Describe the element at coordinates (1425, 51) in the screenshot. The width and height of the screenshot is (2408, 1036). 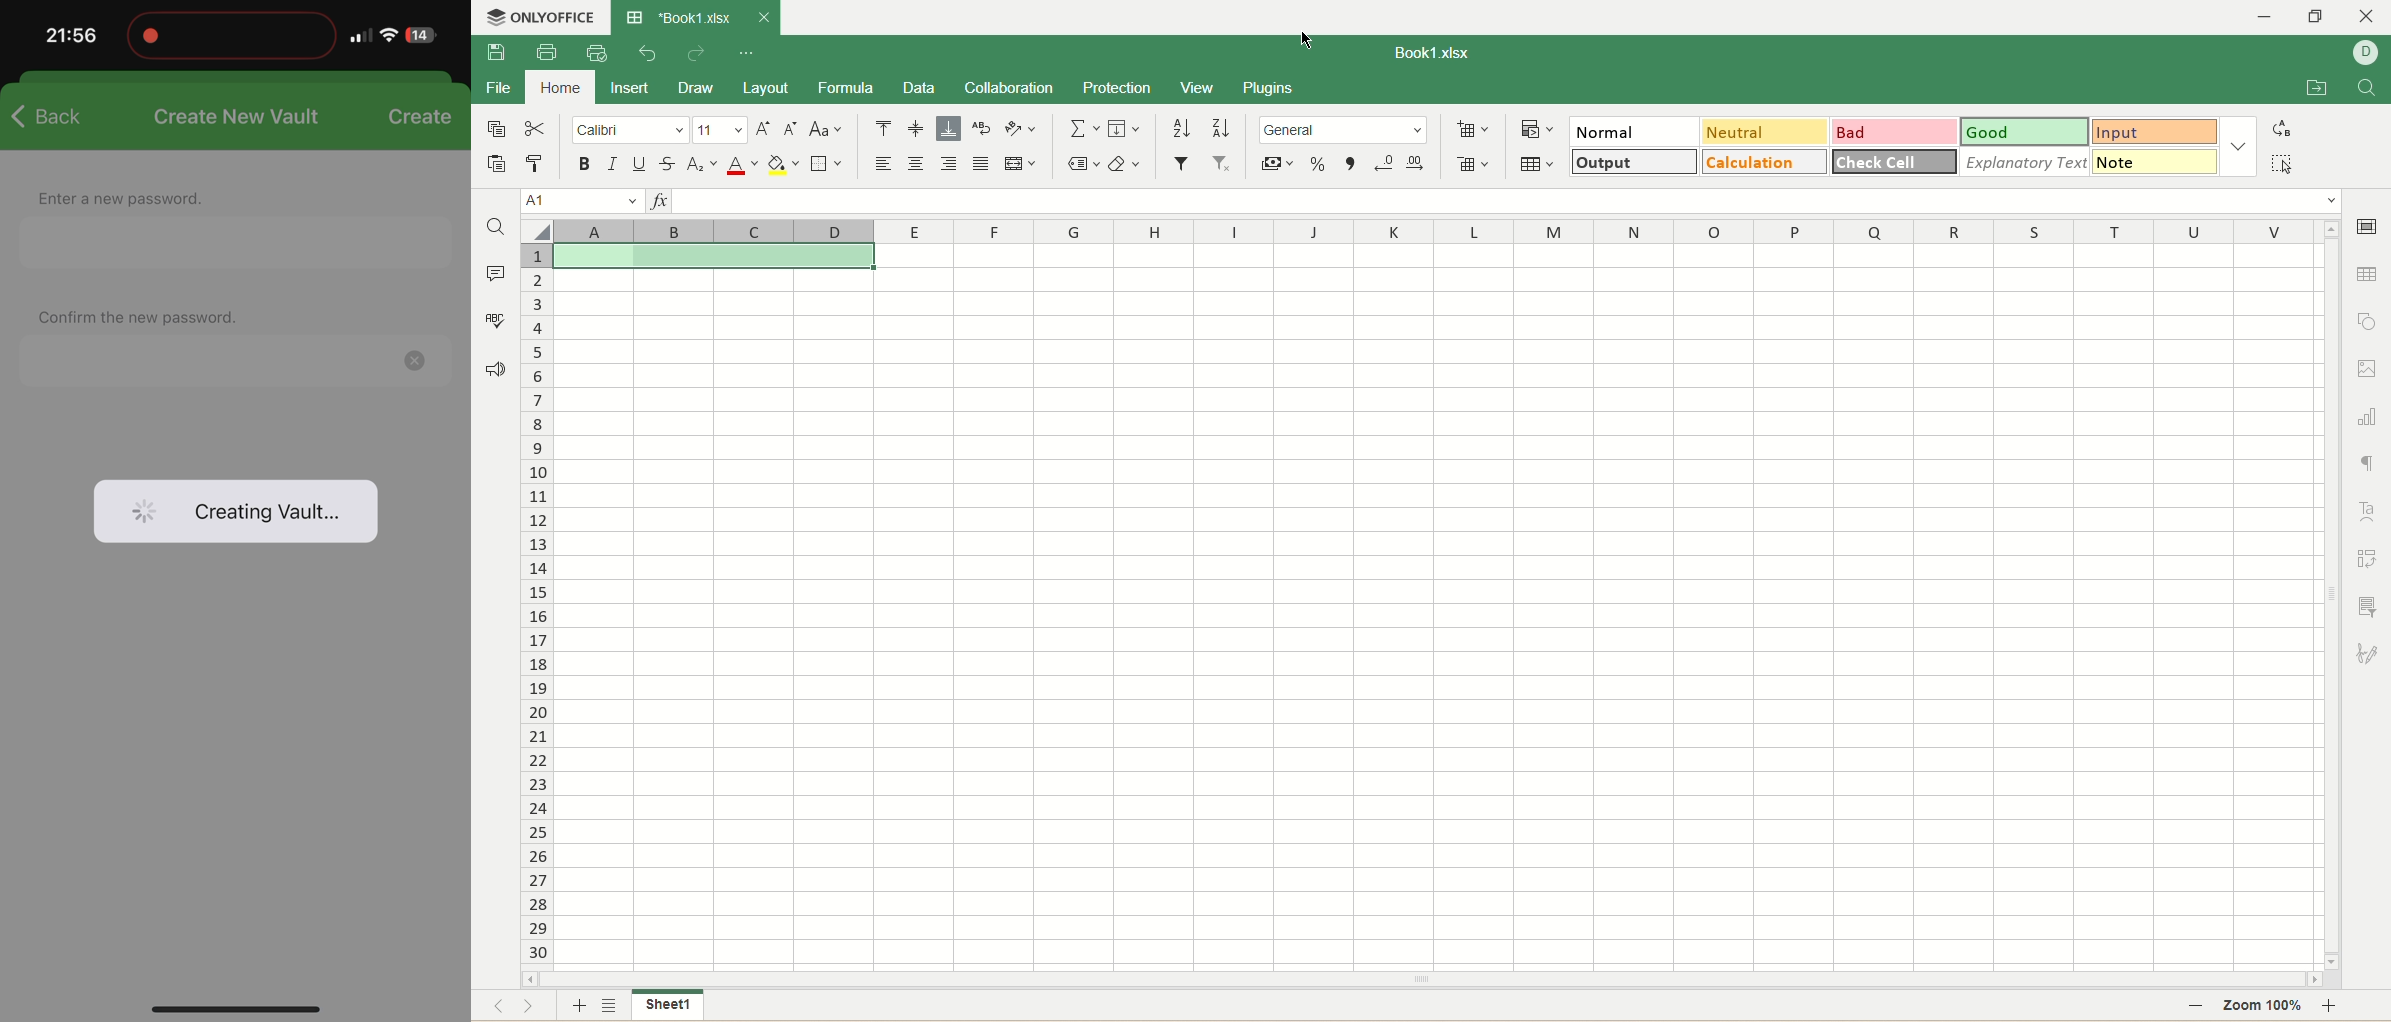
I see `Book1.xlsx` at that location.